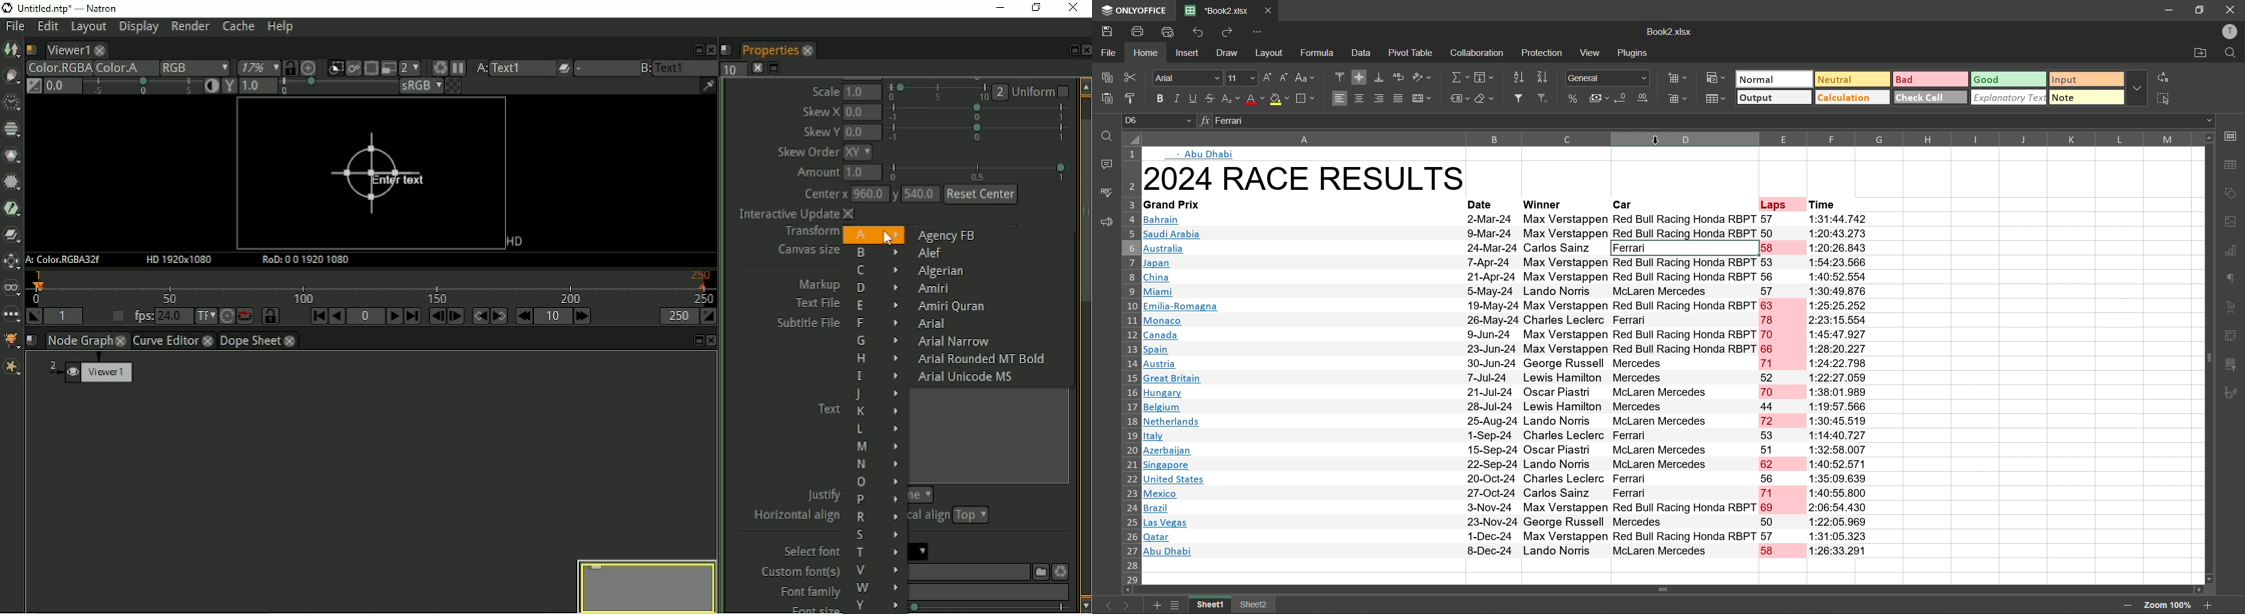 The height and width of the screenshot is (616, 2268). What do you see at coordinates (1231, 98) in the screenshot?
I see `sub\superscript` at bounding box center [1231, 98].